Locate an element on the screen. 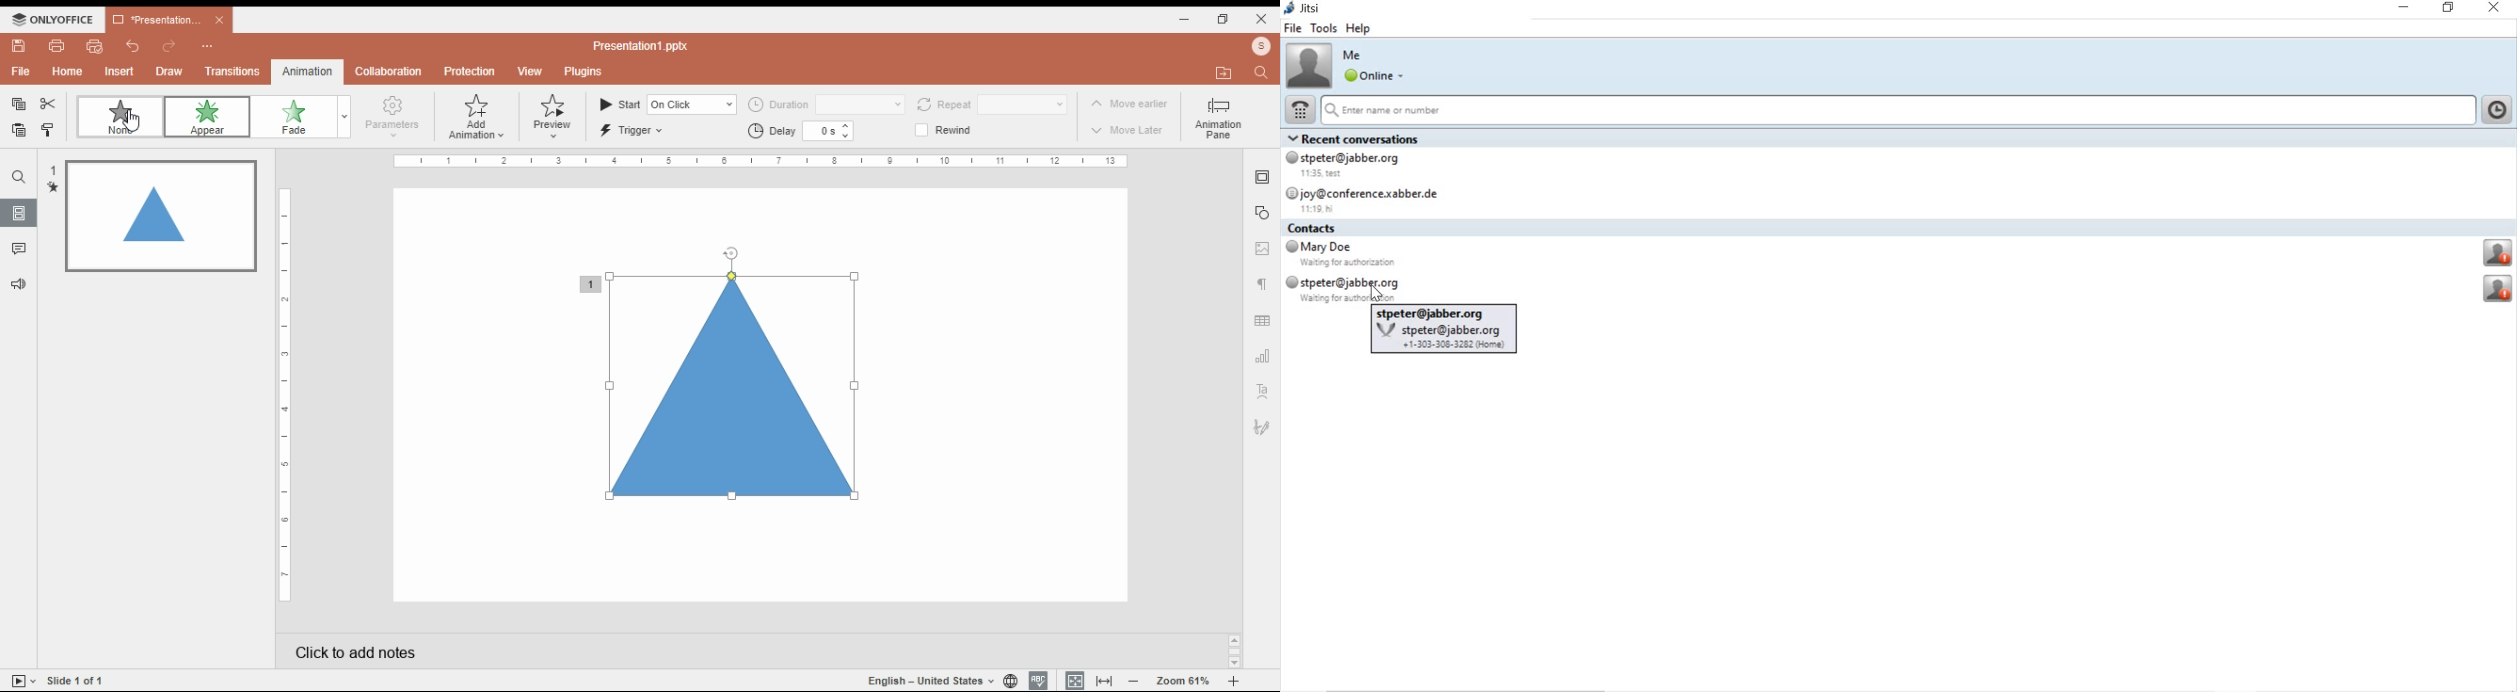  trigger is located at coordinates (634, 131).